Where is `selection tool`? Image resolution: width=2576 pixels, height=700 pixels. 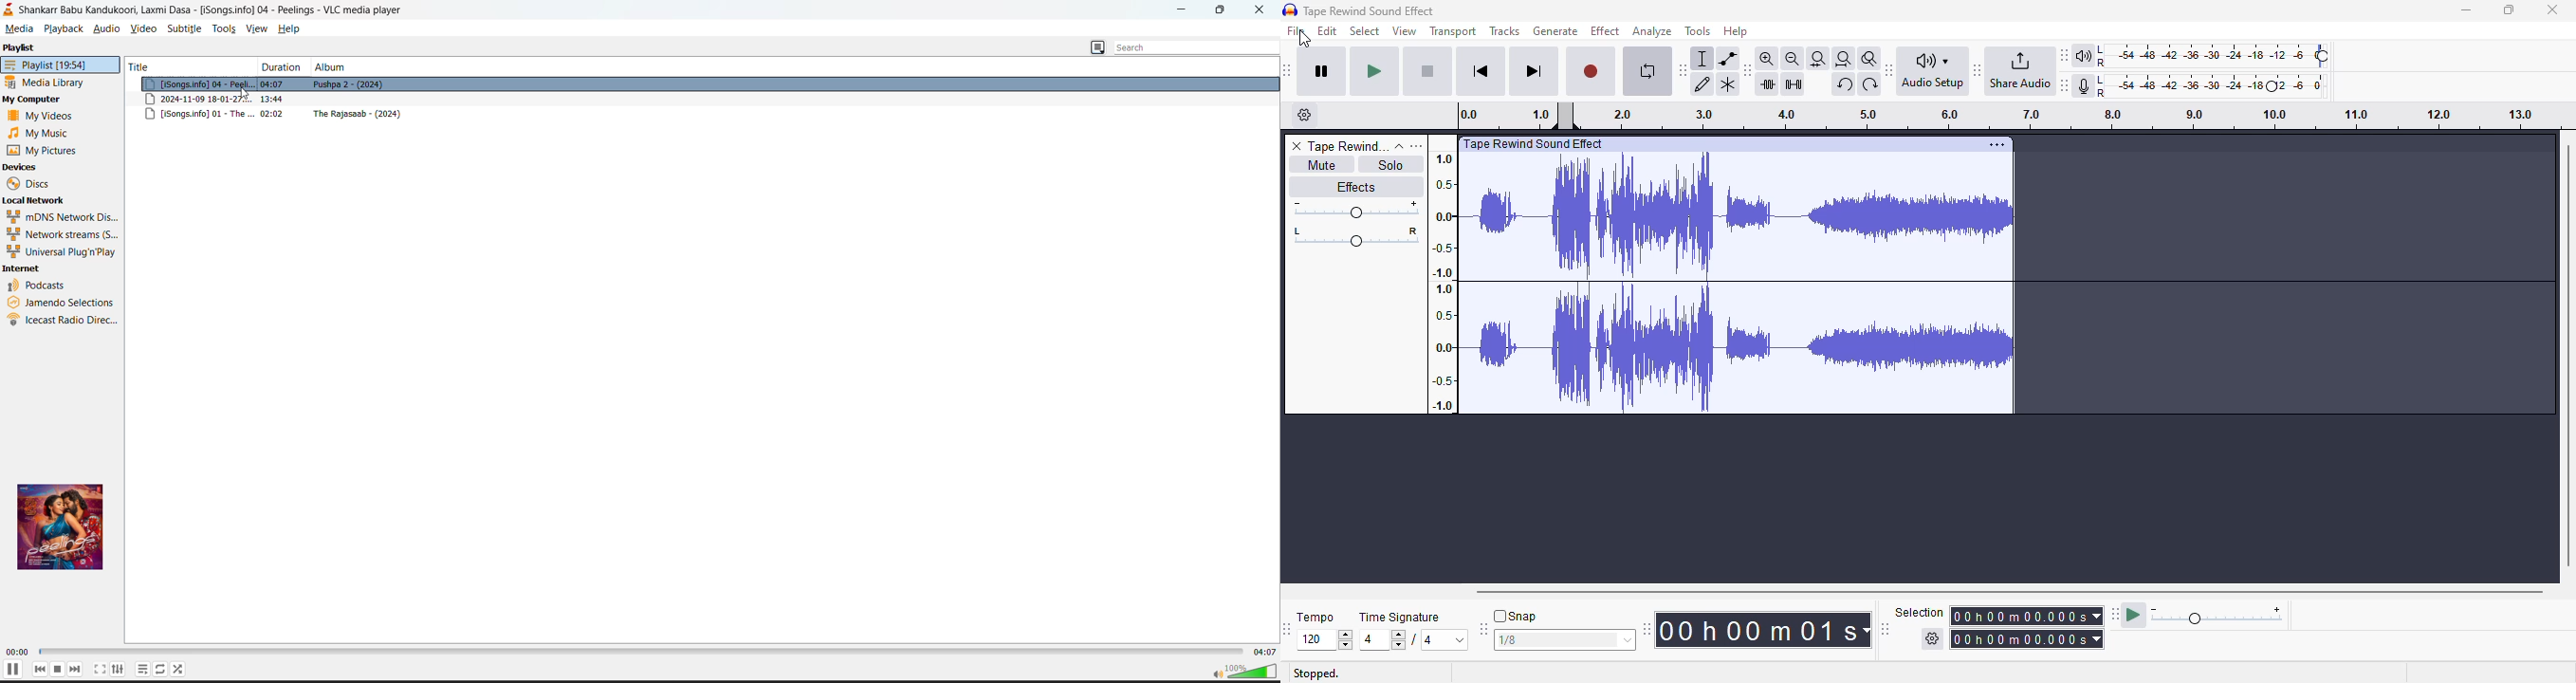 selection tool is located at coordinates (1702, 58).